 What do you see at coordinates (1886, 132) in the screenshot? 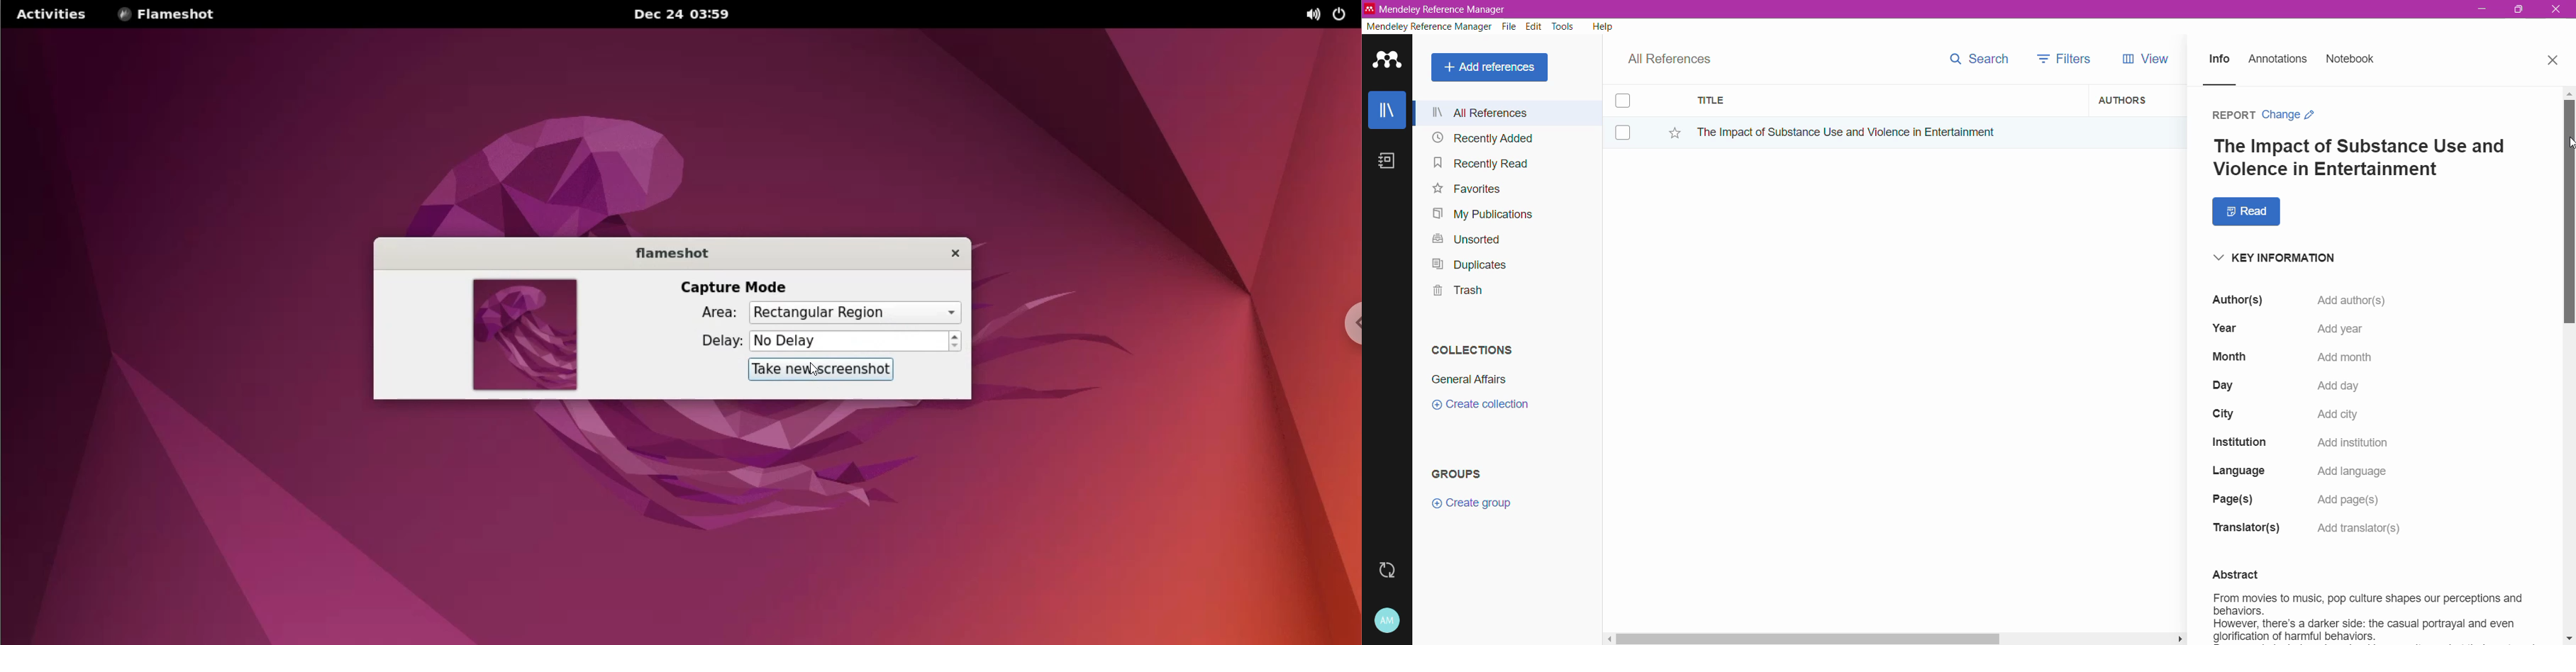
I see `Reference Title` at bounding box center [1886, 132].